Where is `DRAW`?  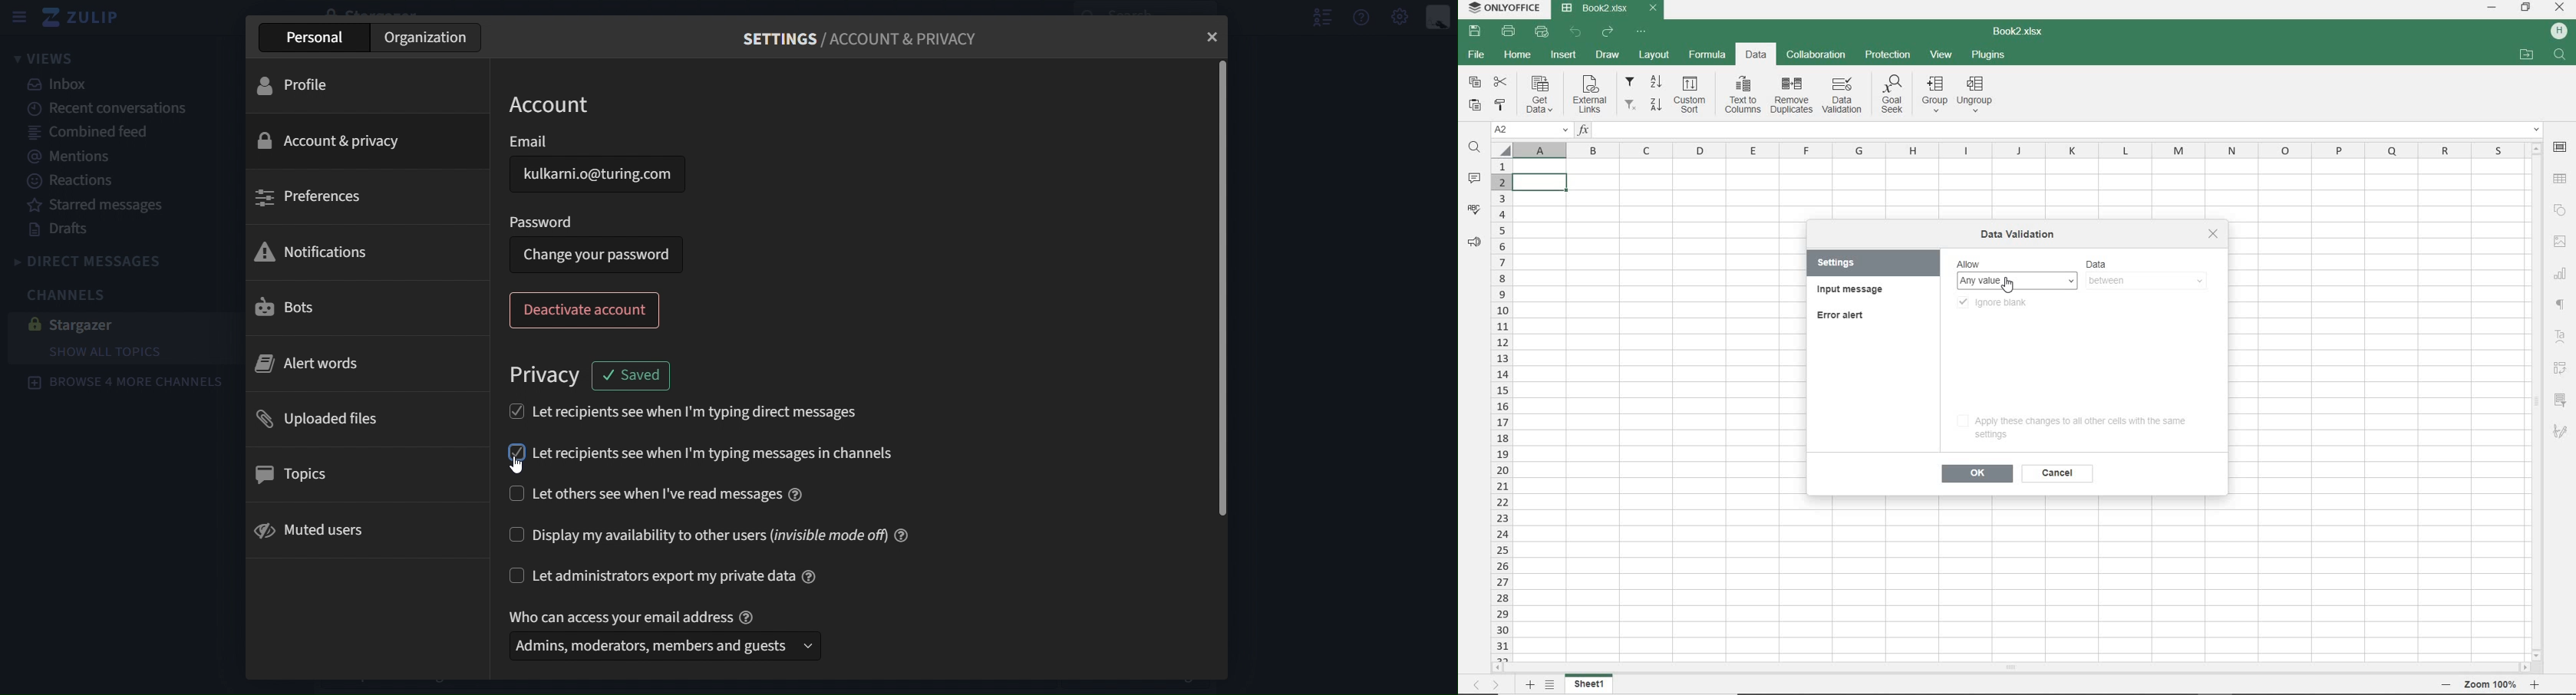
DRAW is located at coordinates (1608, 55).